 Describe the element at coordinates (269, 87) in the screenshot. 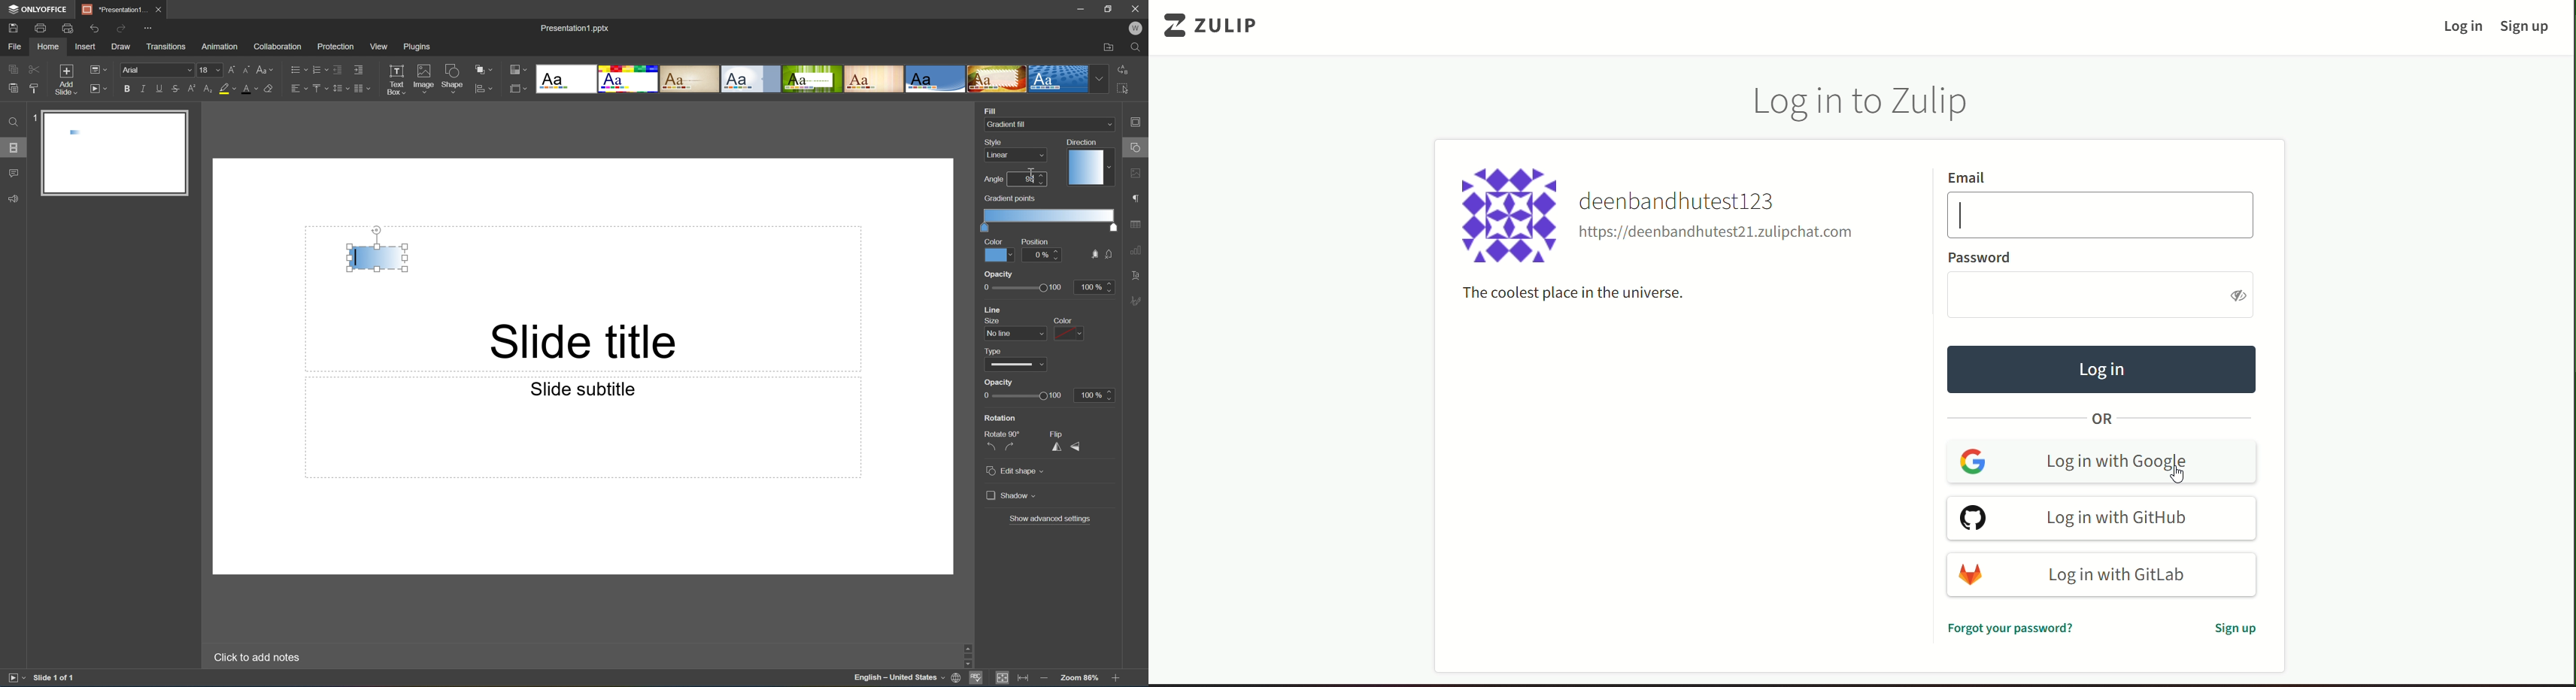

I see `Clear style` at that location.